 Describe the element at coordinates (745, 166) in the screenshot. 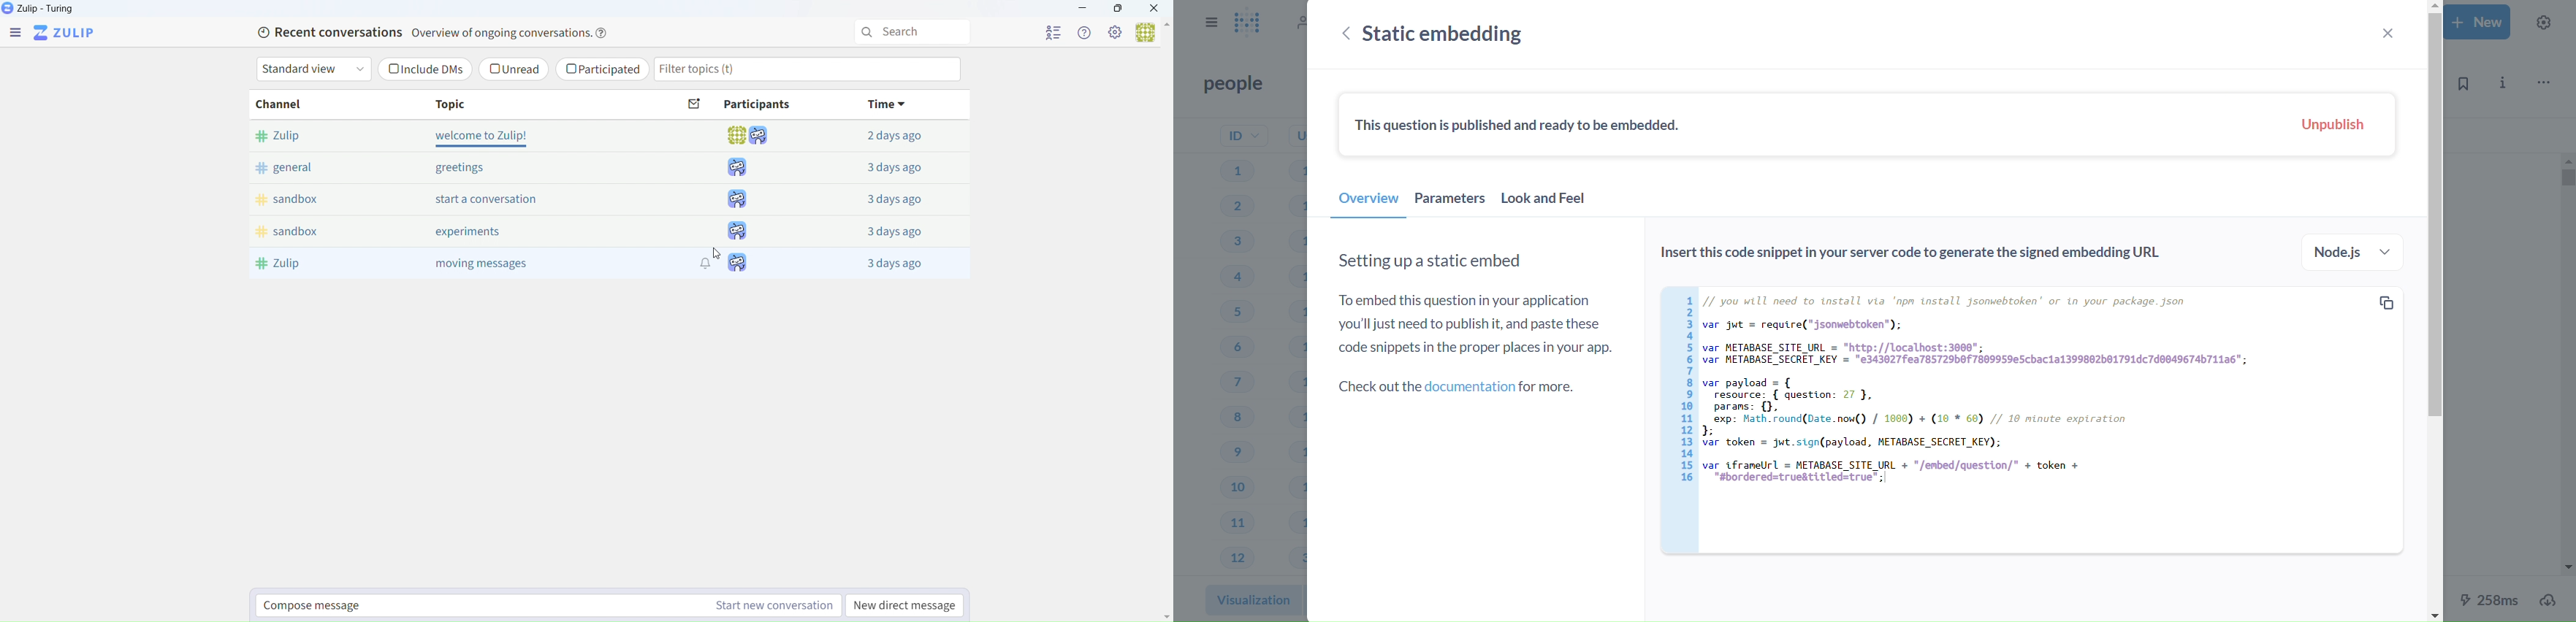

I see `user profiles` at that location.